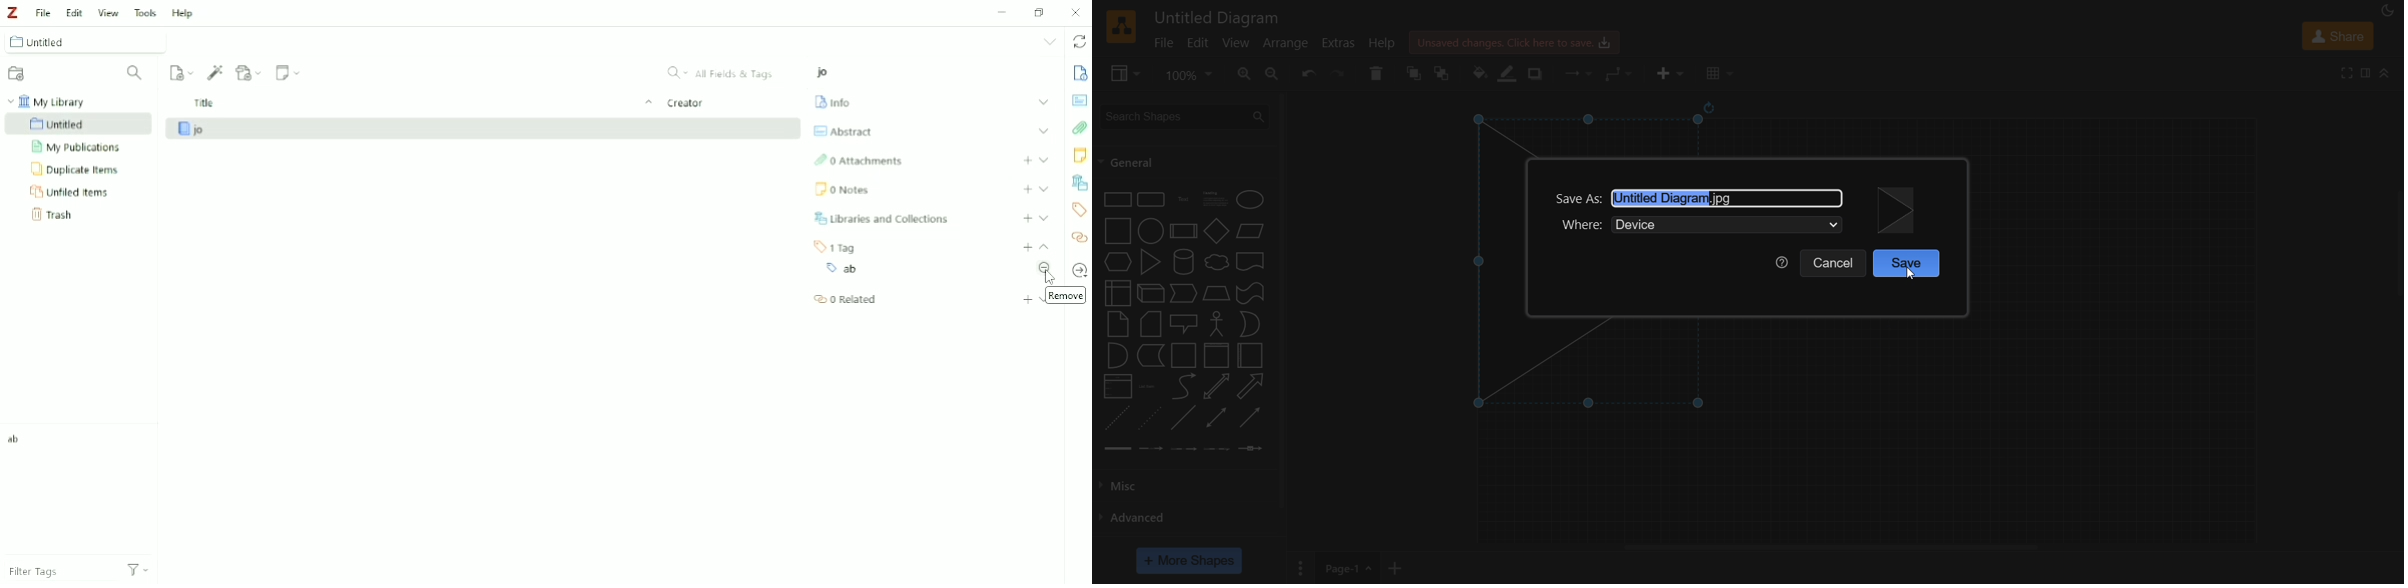  I want to click on Add, so click(1027, 218).